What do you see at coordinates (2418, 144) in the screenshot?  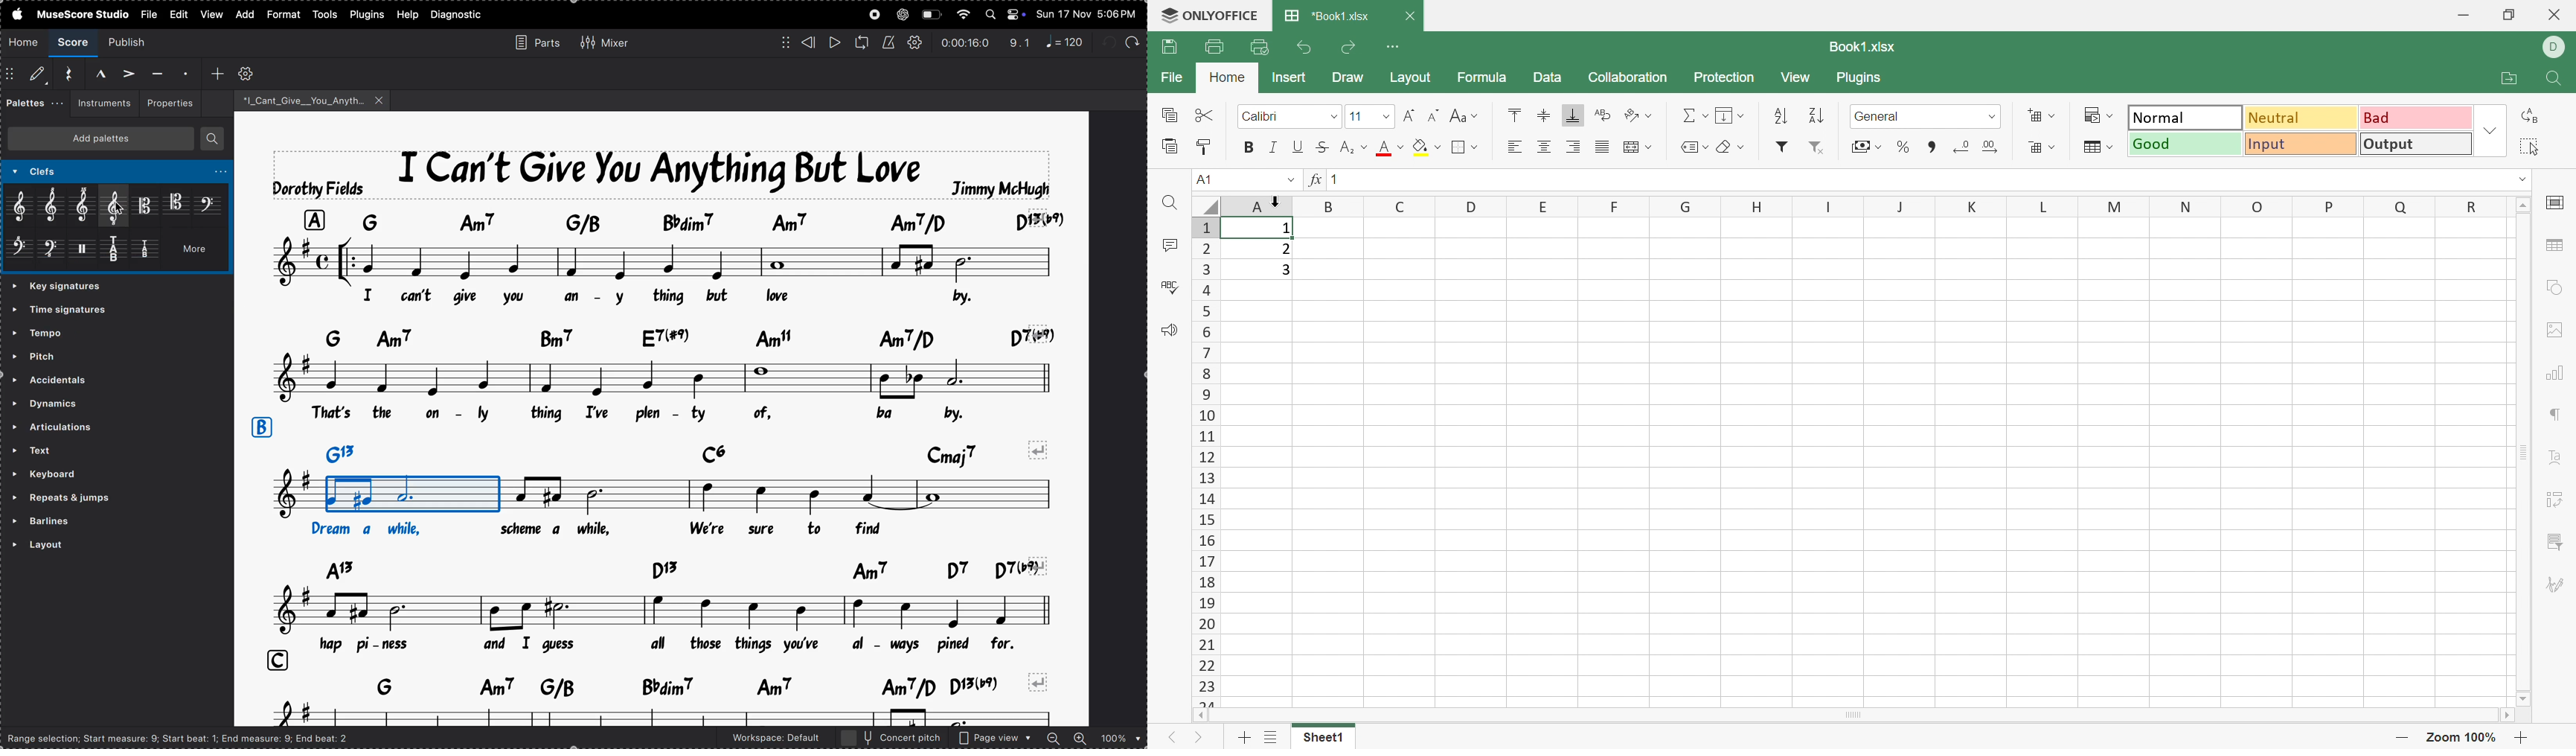 I see `Output` at bounding box center [2418, 144].